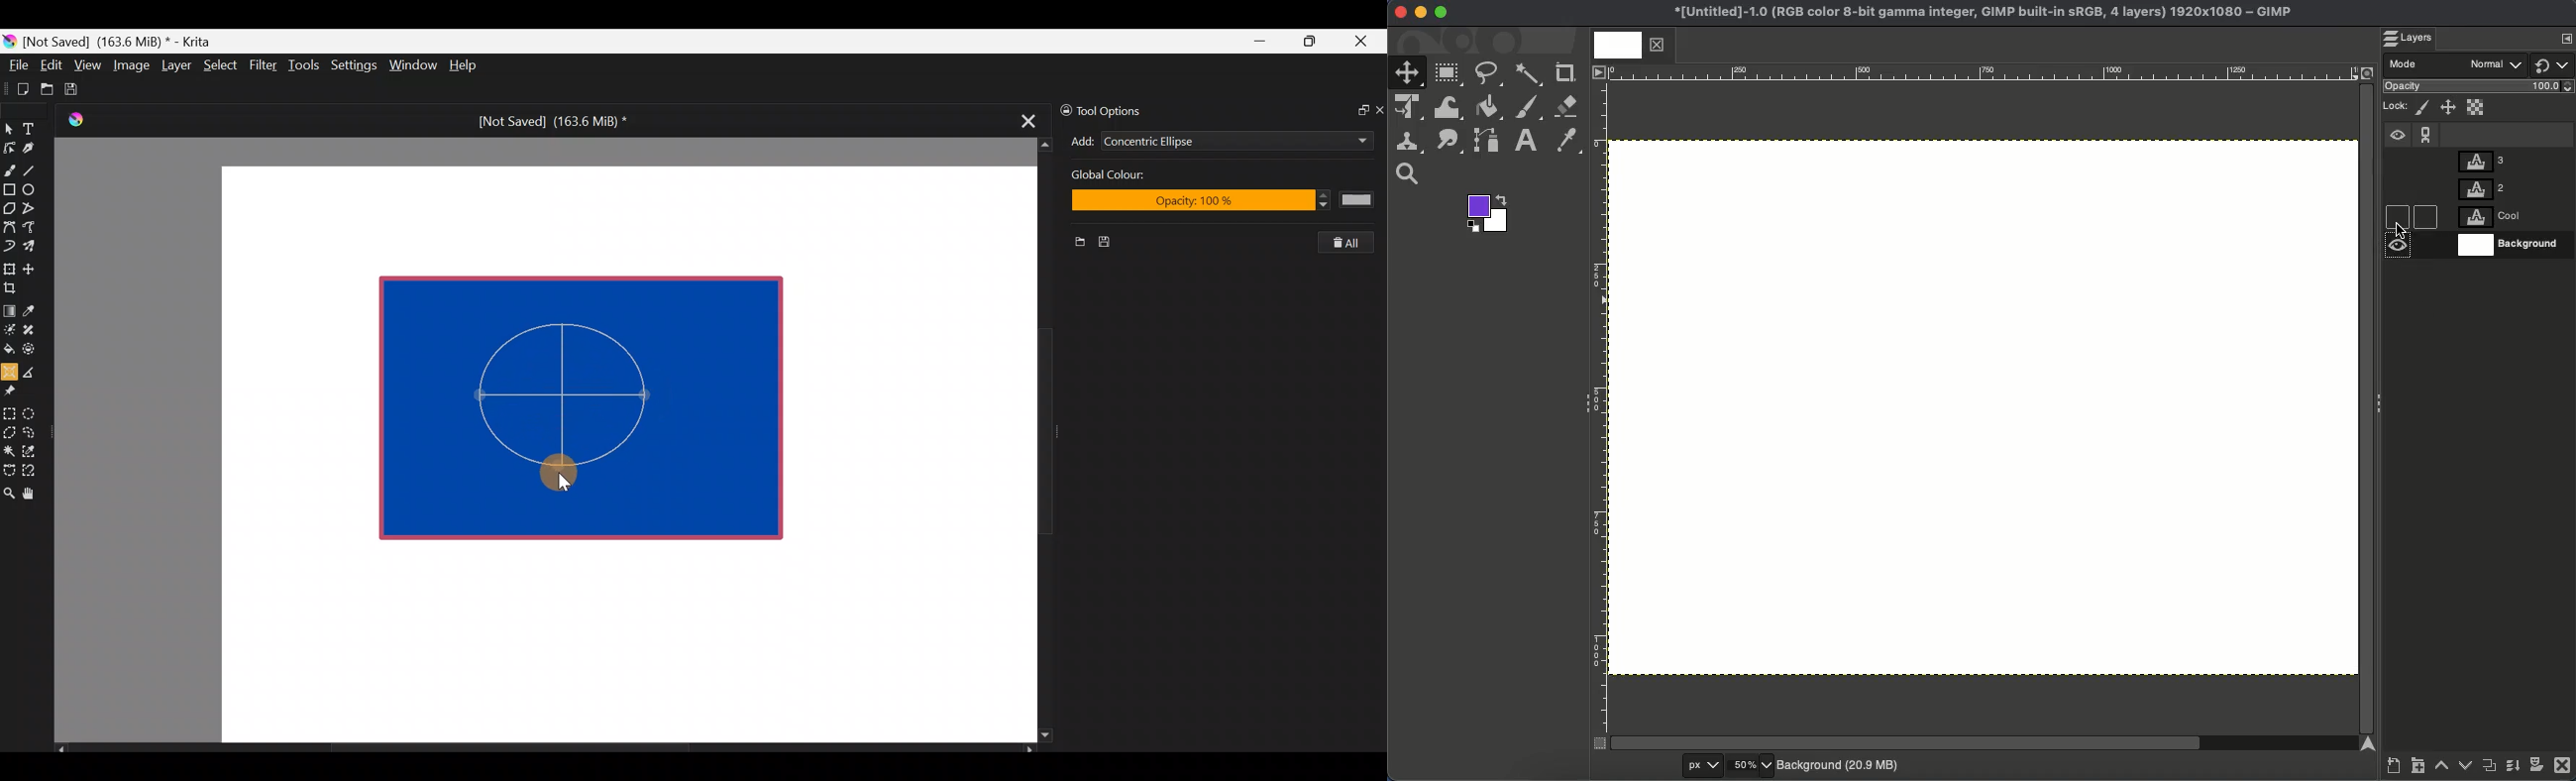 This screenshot has width=2576, height=784. I want to click on Freehand path tool, so click(36, 229).